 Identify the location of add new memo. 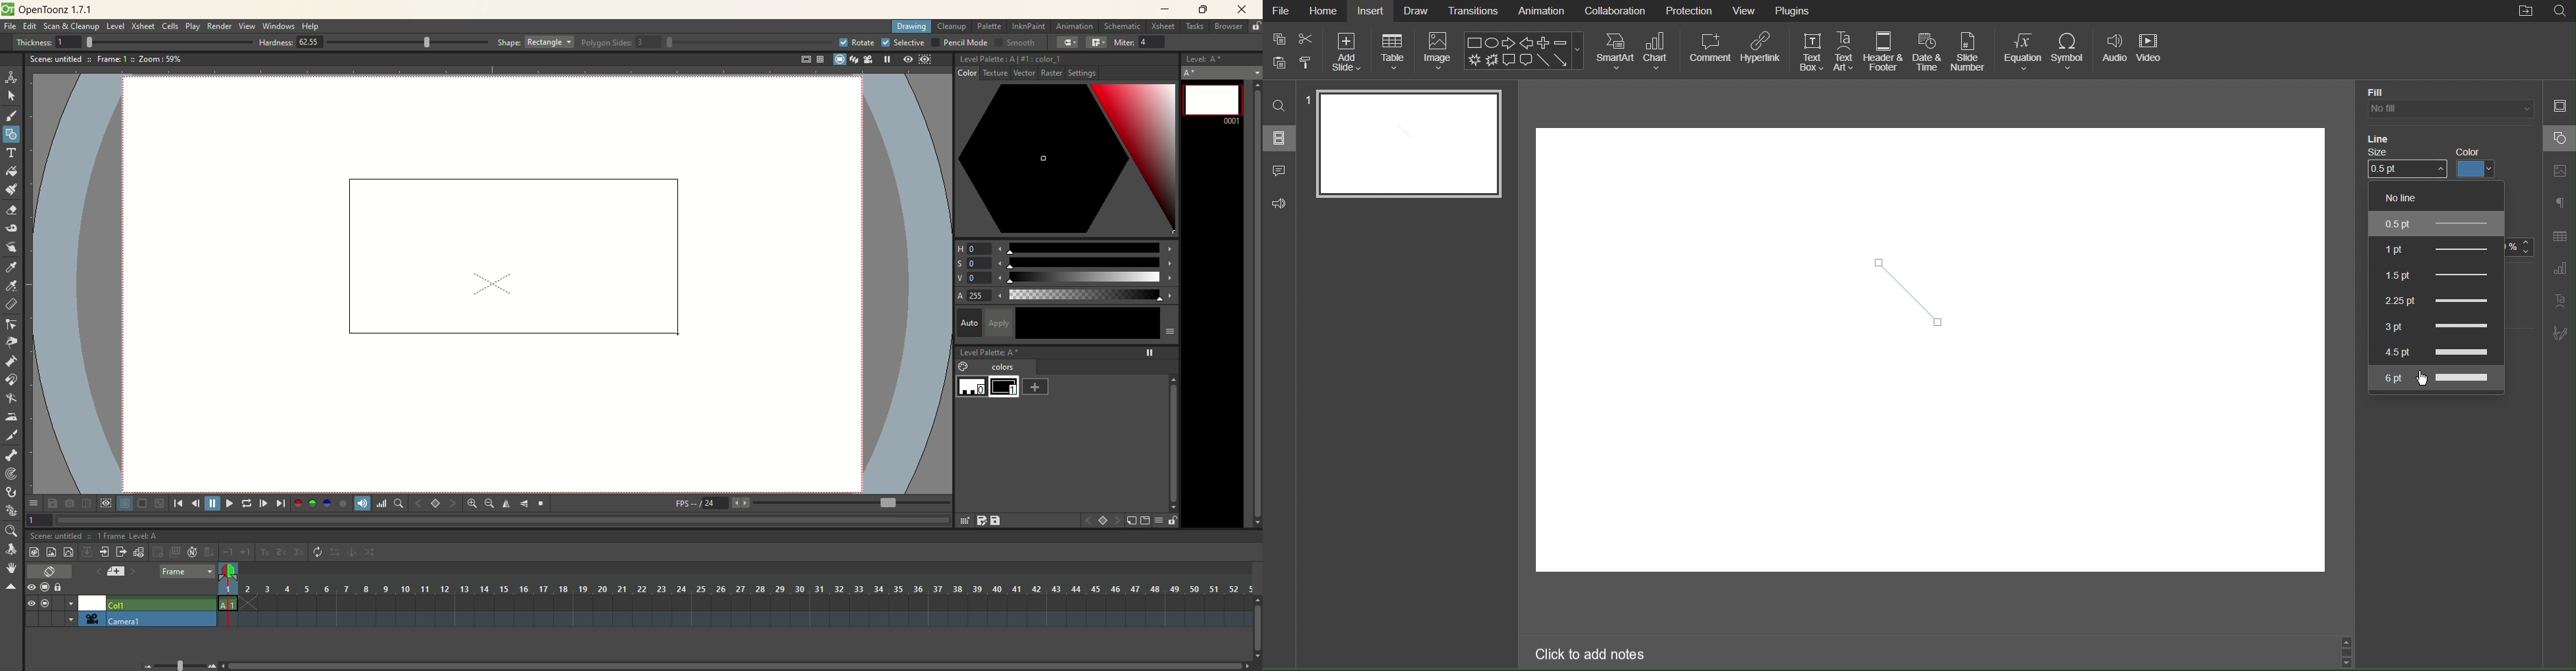
(115, 571).